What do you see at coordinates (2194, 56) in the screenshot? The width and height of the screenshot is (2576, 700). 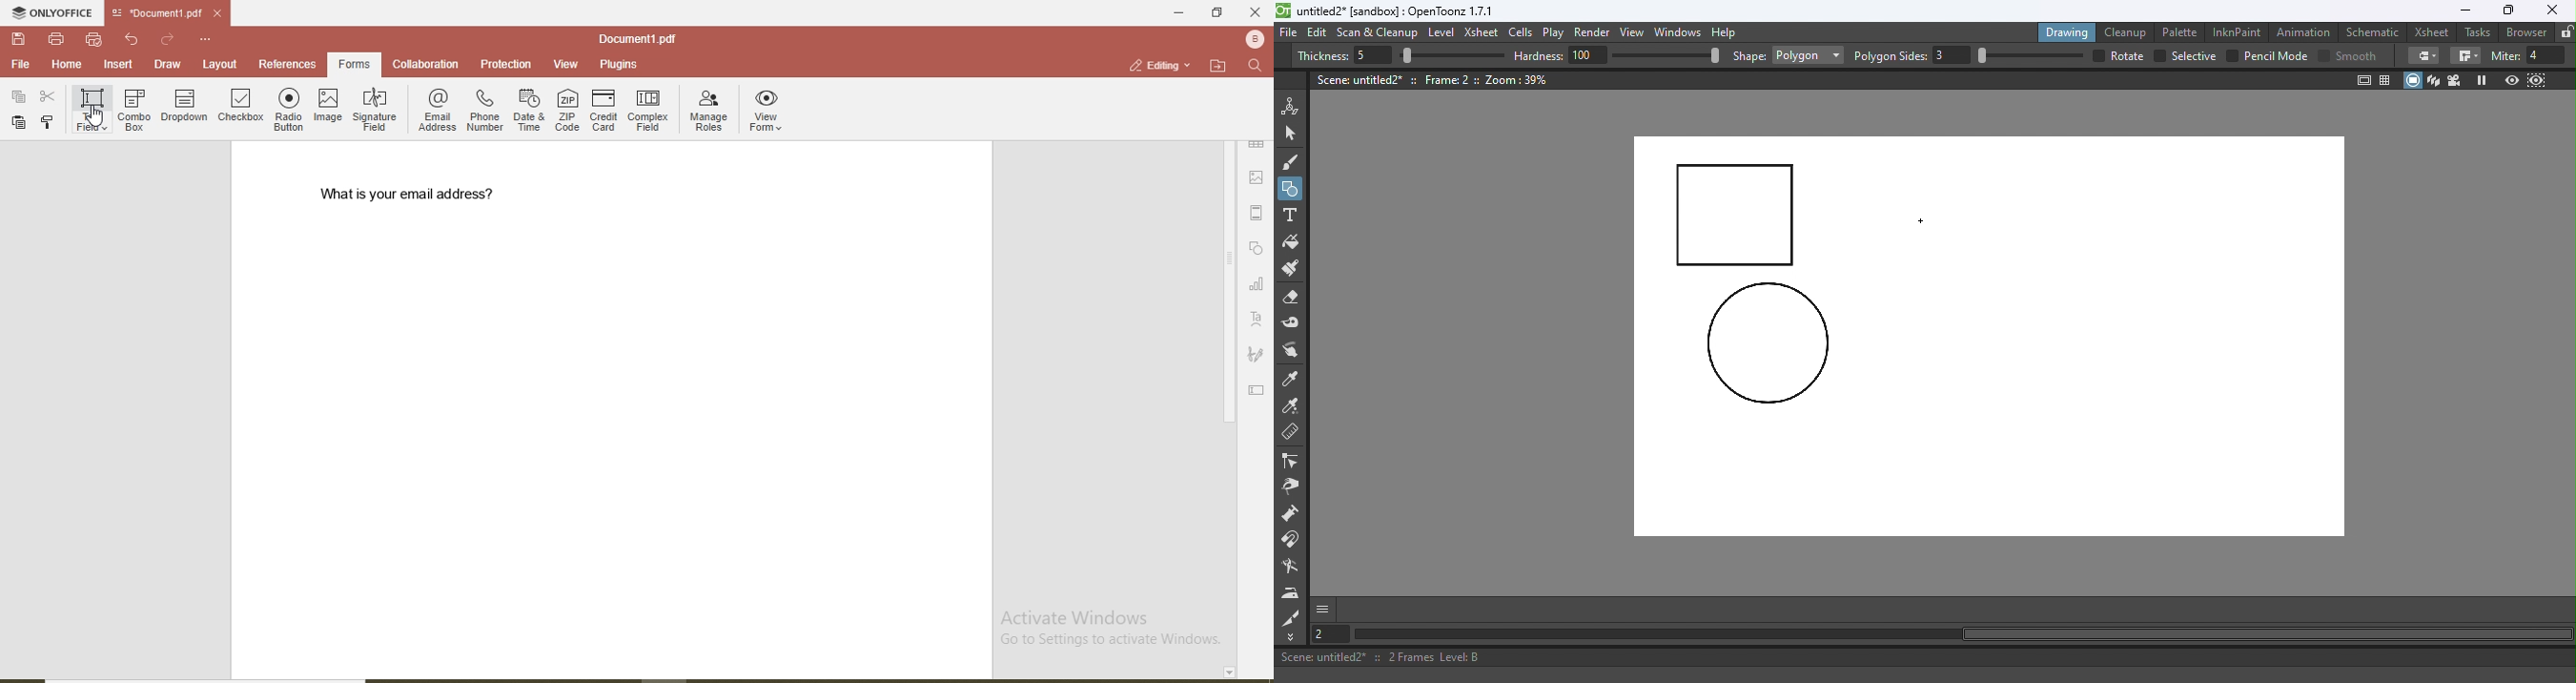 I see `selective` at bounding box center [2194, 56].